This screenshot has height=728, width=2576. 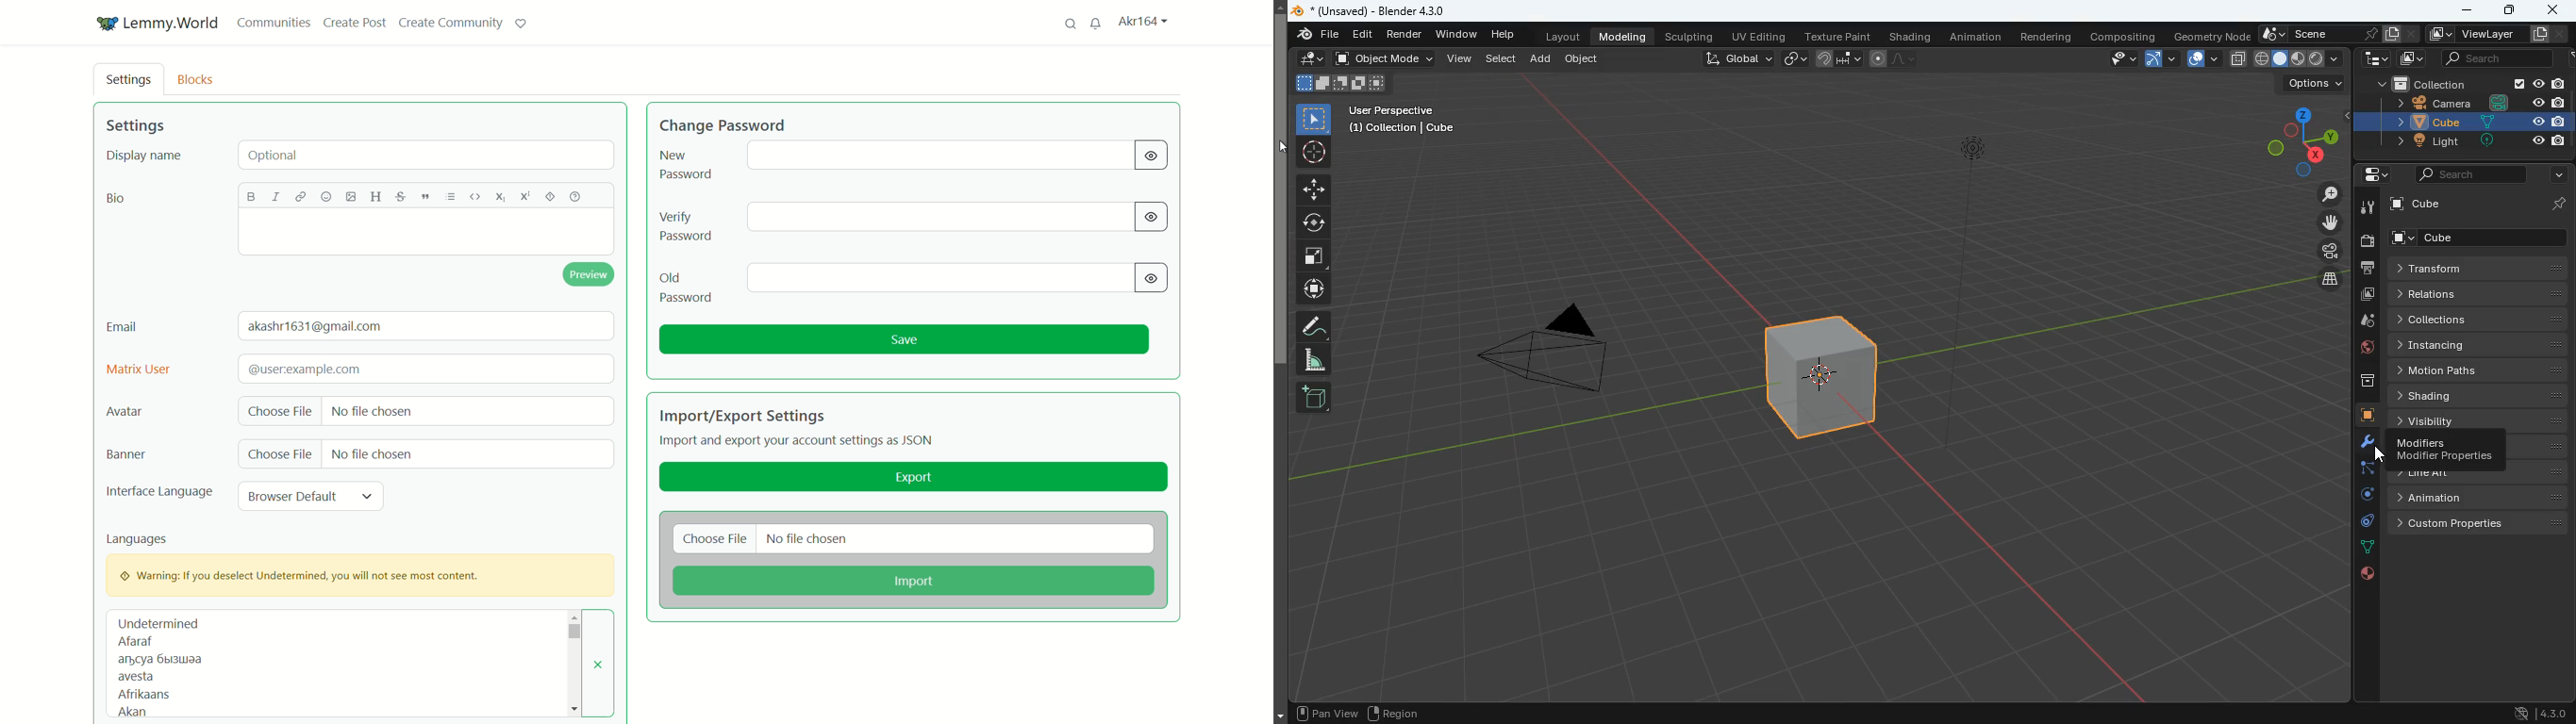 I want to click on server name, so click(x=172, y=24).